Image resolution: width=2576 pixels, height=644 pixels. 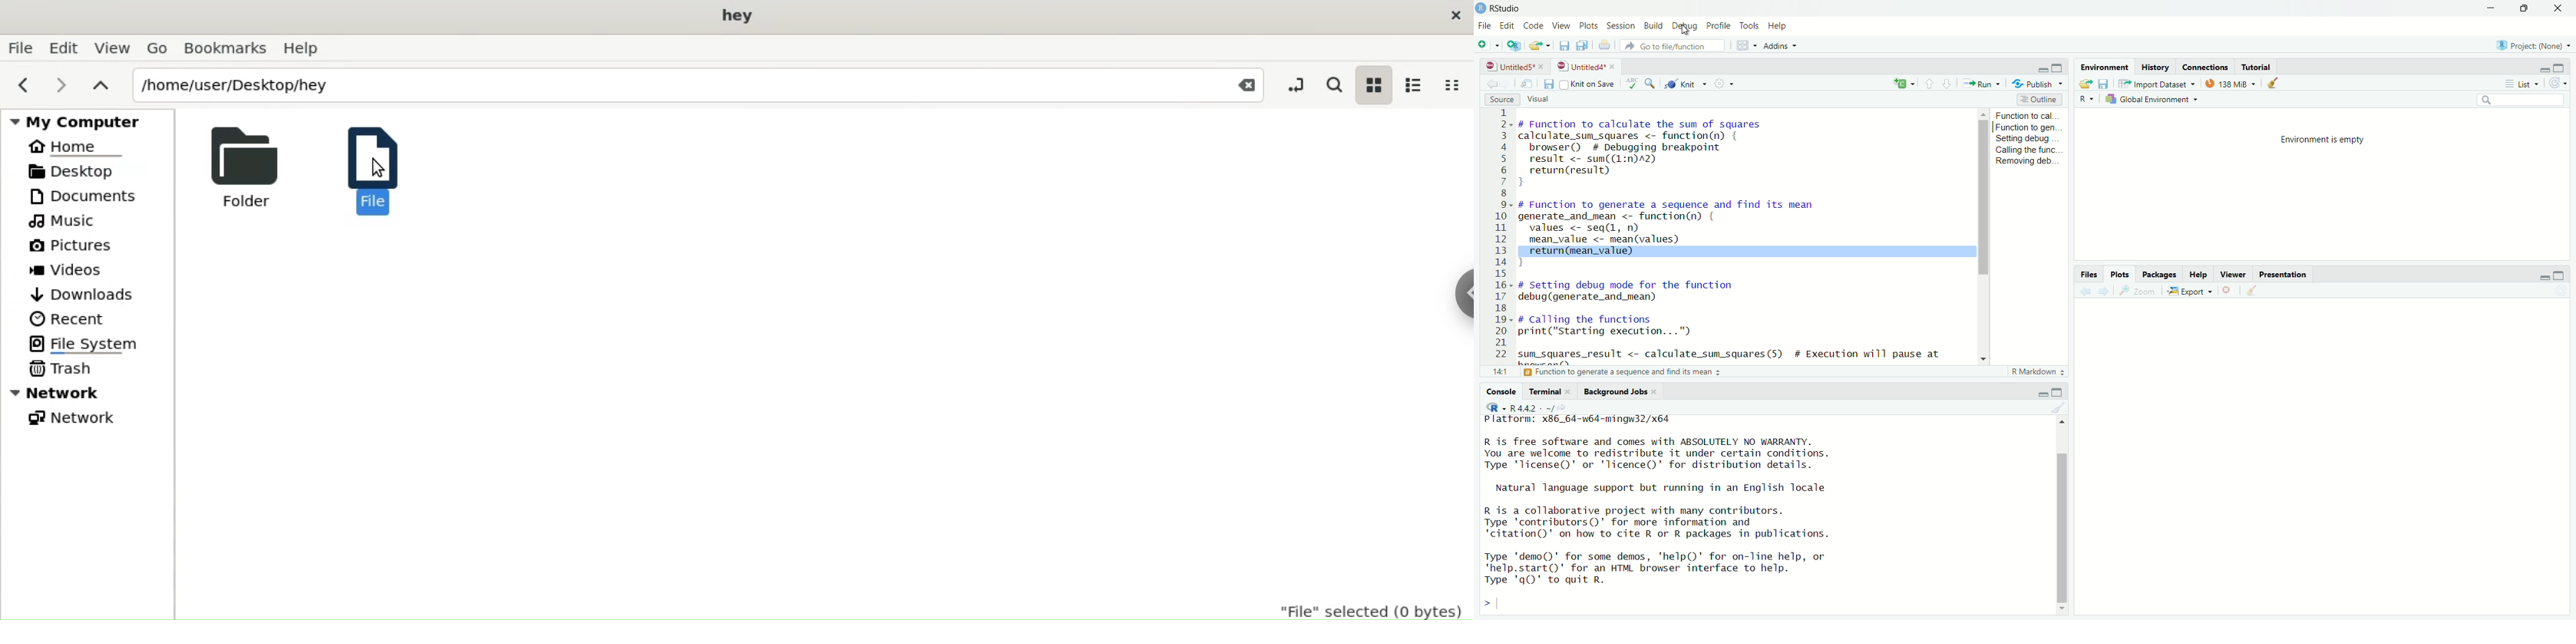 What do you see at coordinates (306, 48) in the screenshot?
I see `Help` at bounding box center [306, 48].